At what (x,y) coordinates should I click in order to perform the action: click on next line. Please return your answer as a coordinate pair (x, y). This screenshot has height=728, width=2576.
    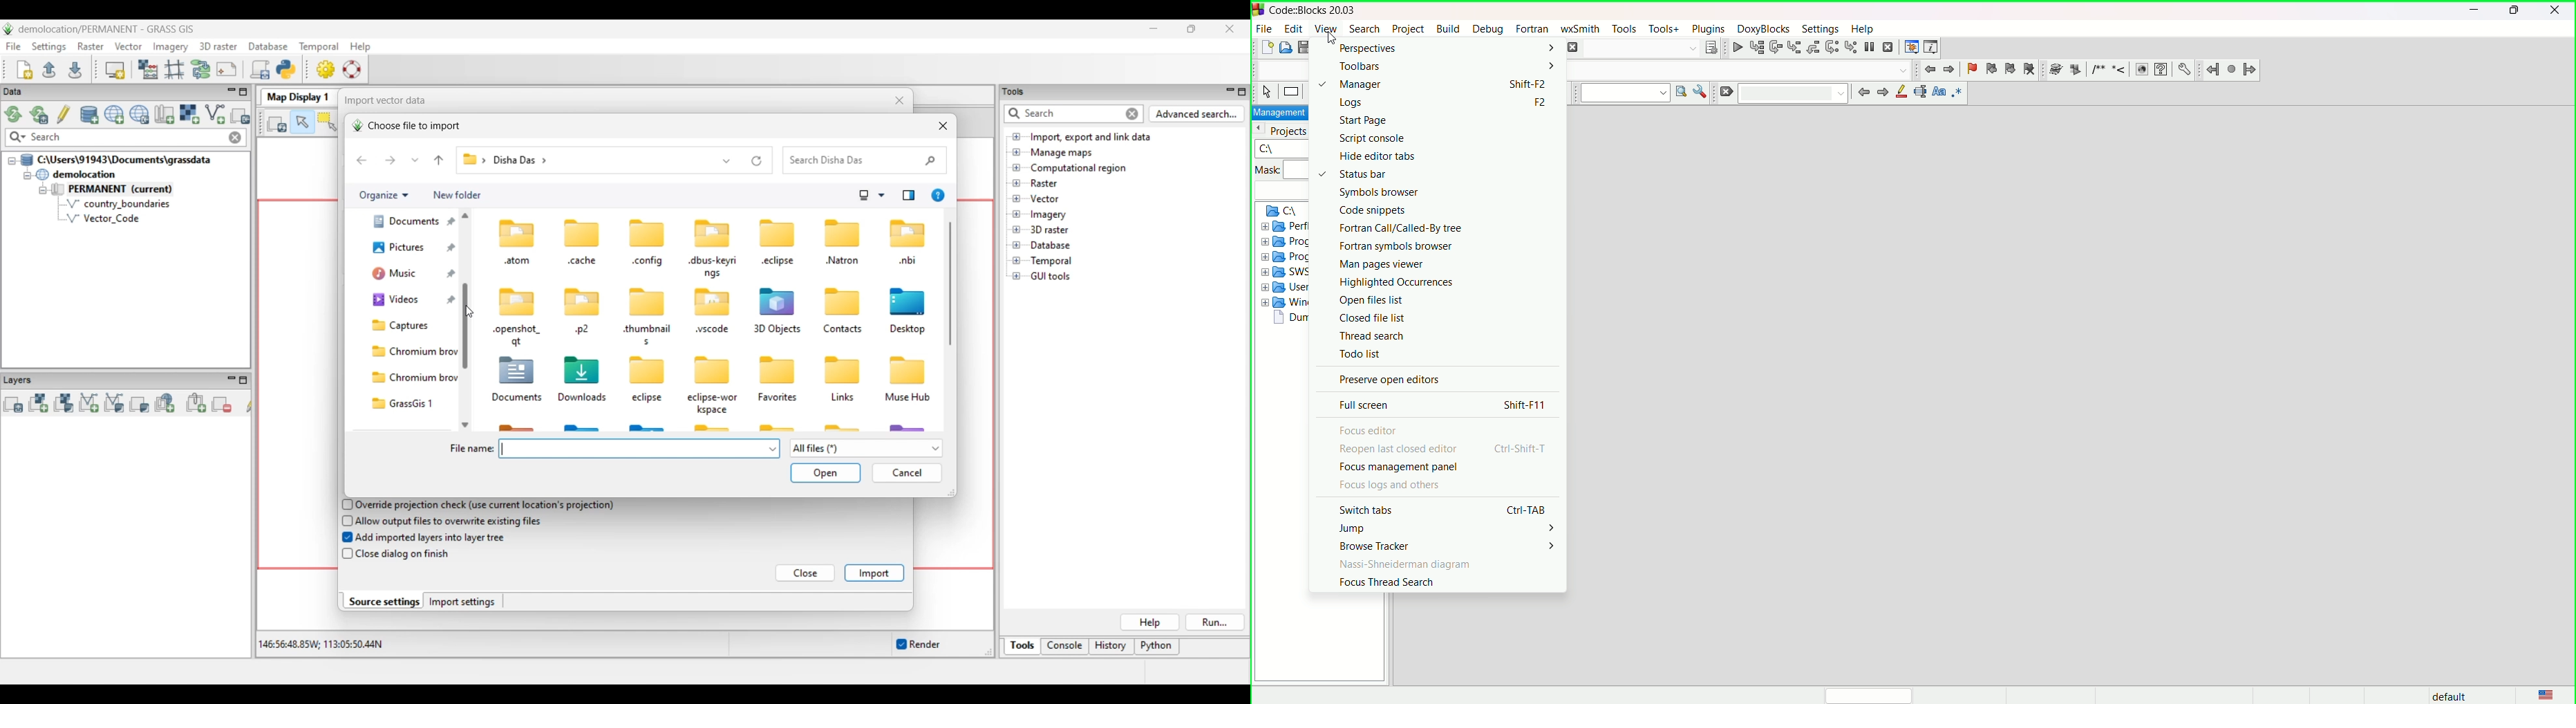
    Looking at the image, I should click on (1776, 47).